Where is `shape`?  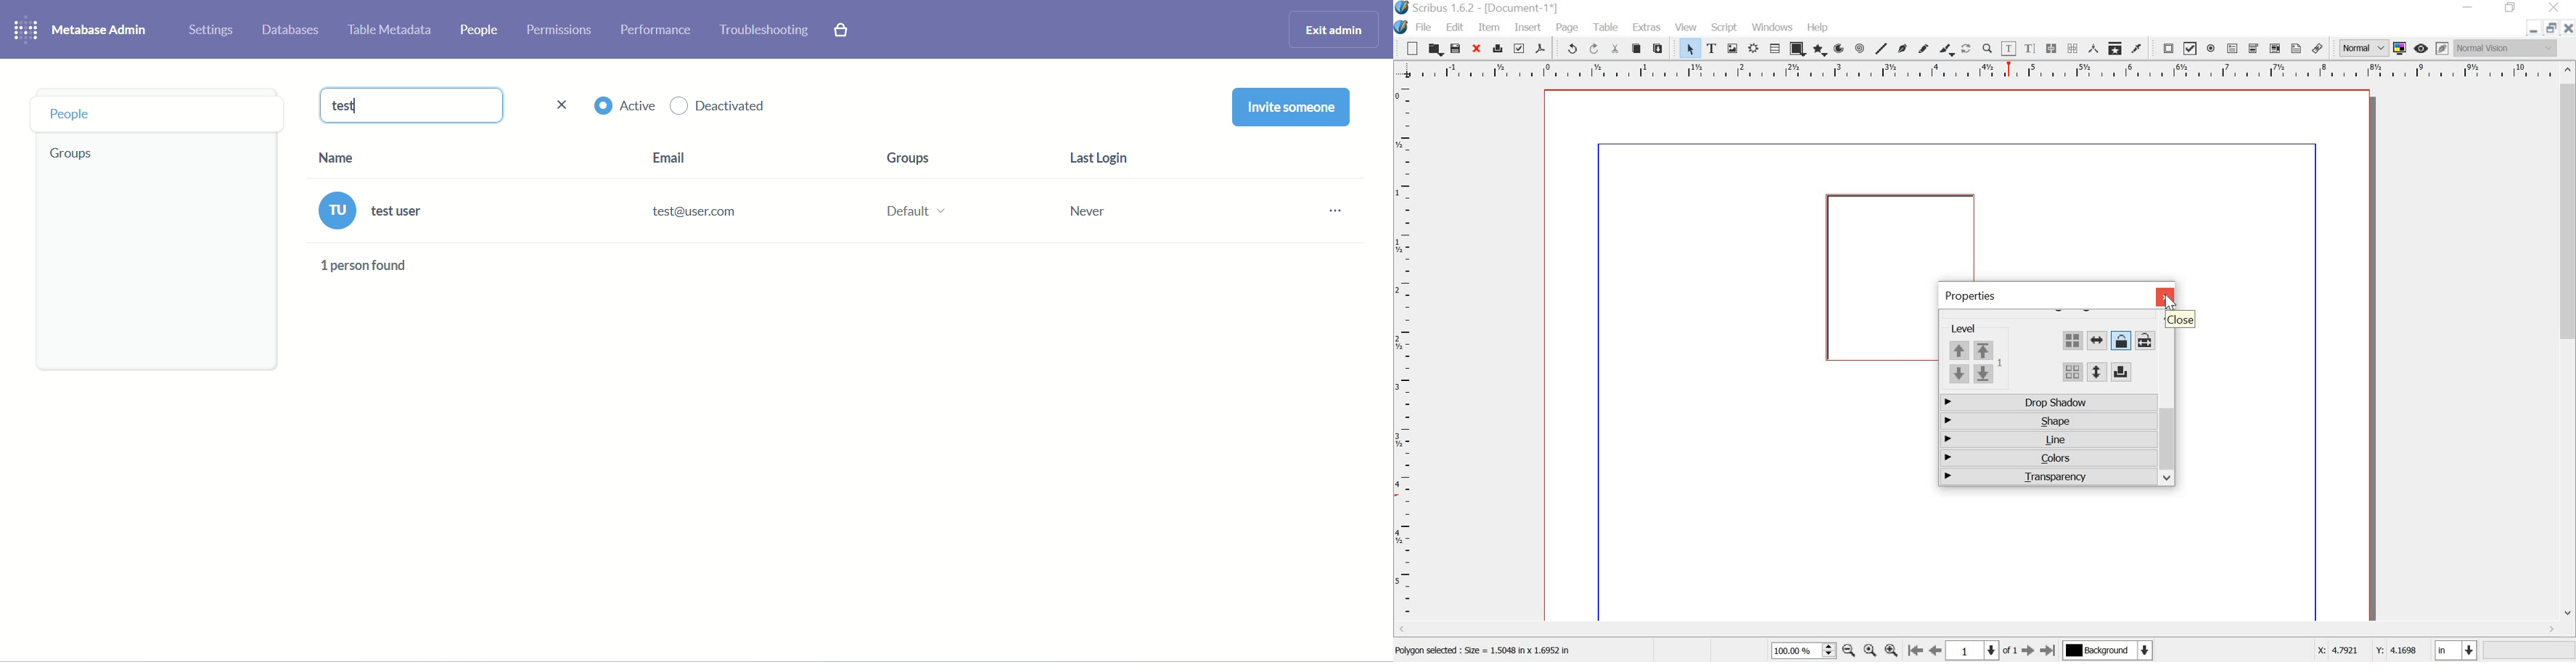 shape is located at coordinates (2046, 420).